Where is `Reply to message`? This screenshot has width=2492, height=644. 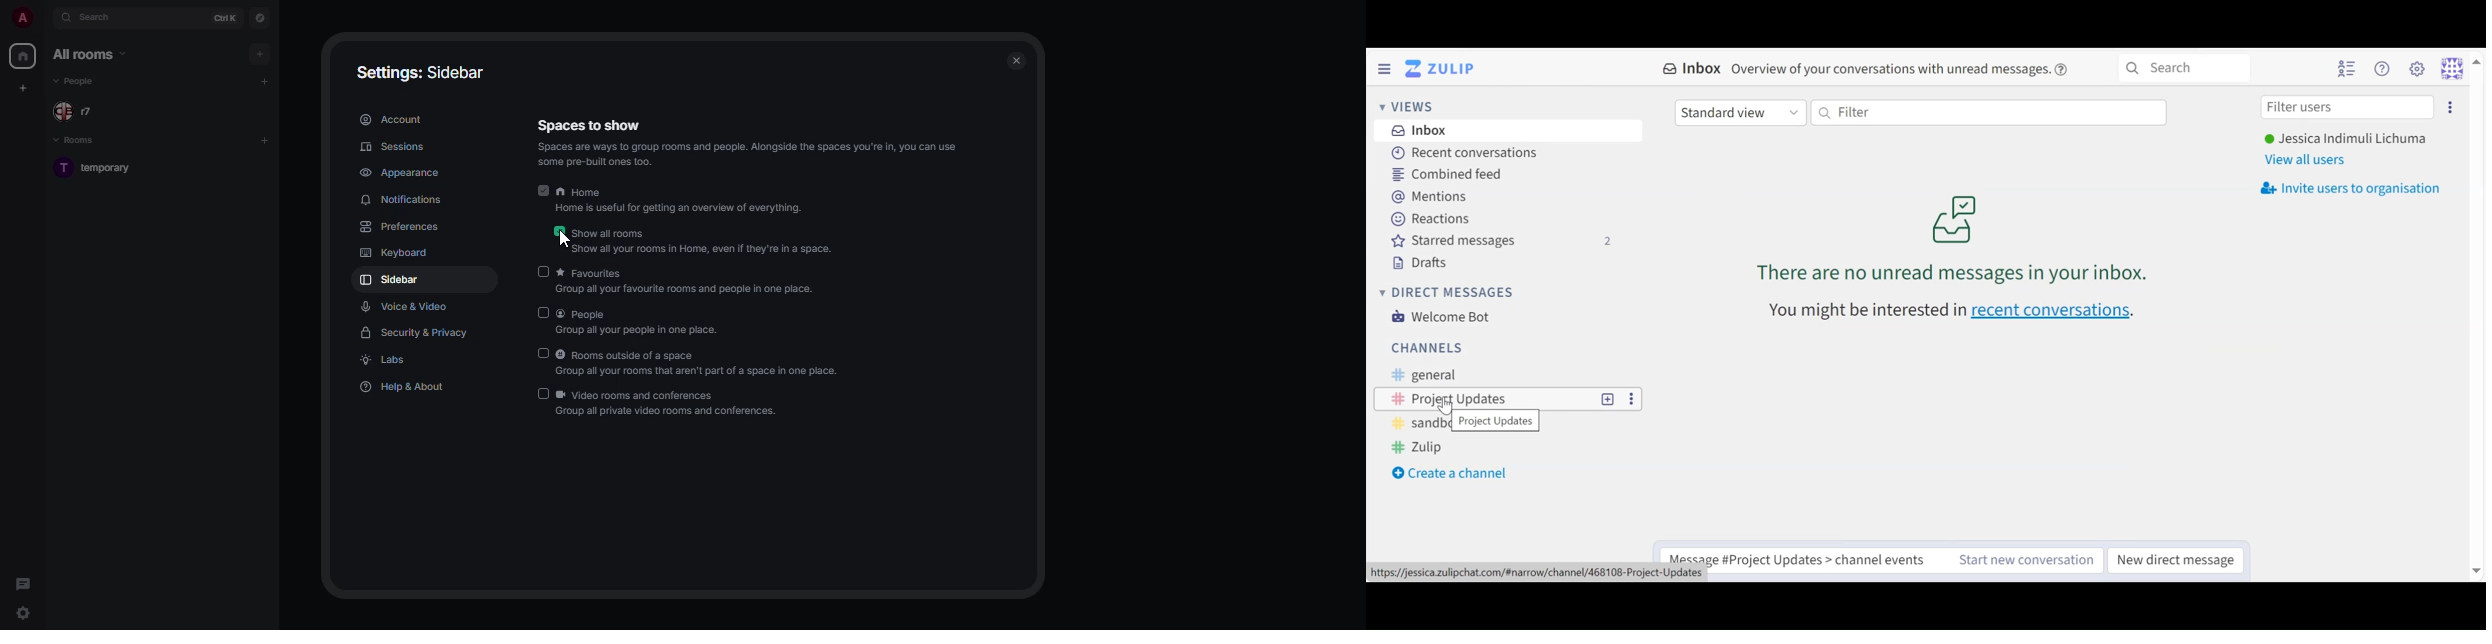 Reply to message is located at coordinates (1805, 555).